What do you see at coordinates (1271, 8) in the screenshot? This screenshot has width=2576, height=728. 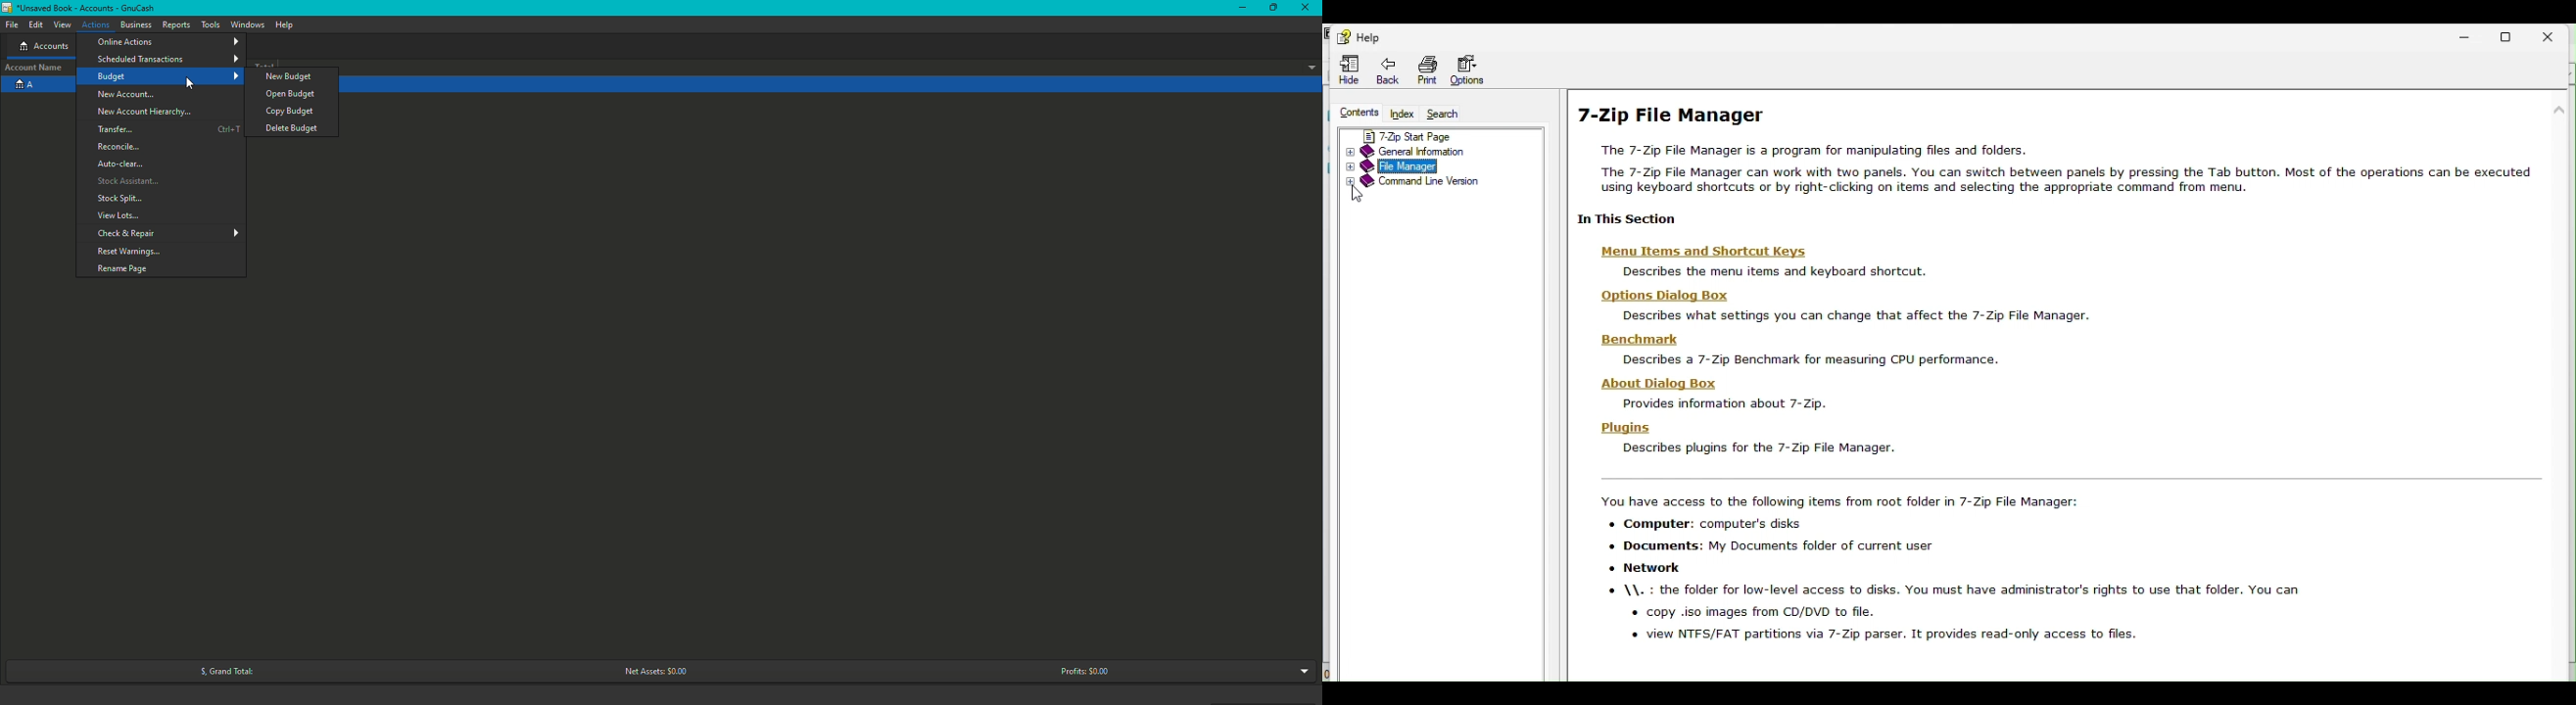 I see `Restore` at bounding box center [1271, 8].